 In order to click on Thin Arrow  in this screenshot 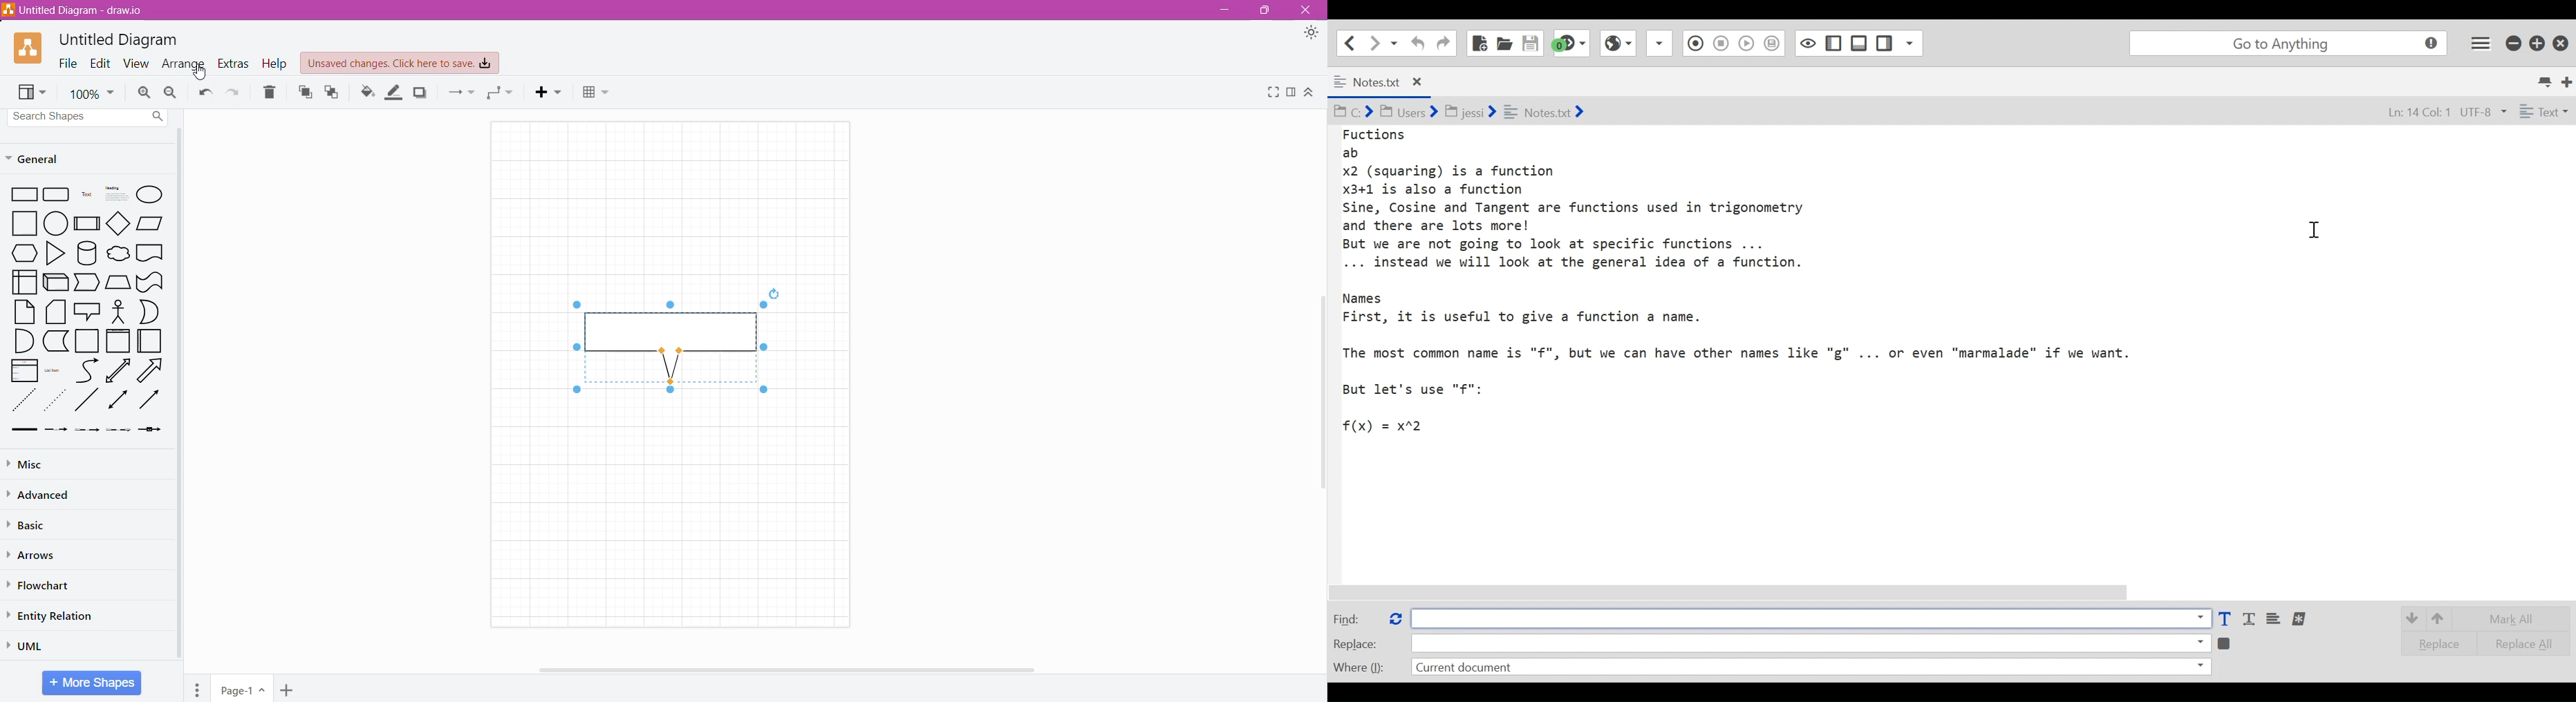, I will do `click(88, 430)`.